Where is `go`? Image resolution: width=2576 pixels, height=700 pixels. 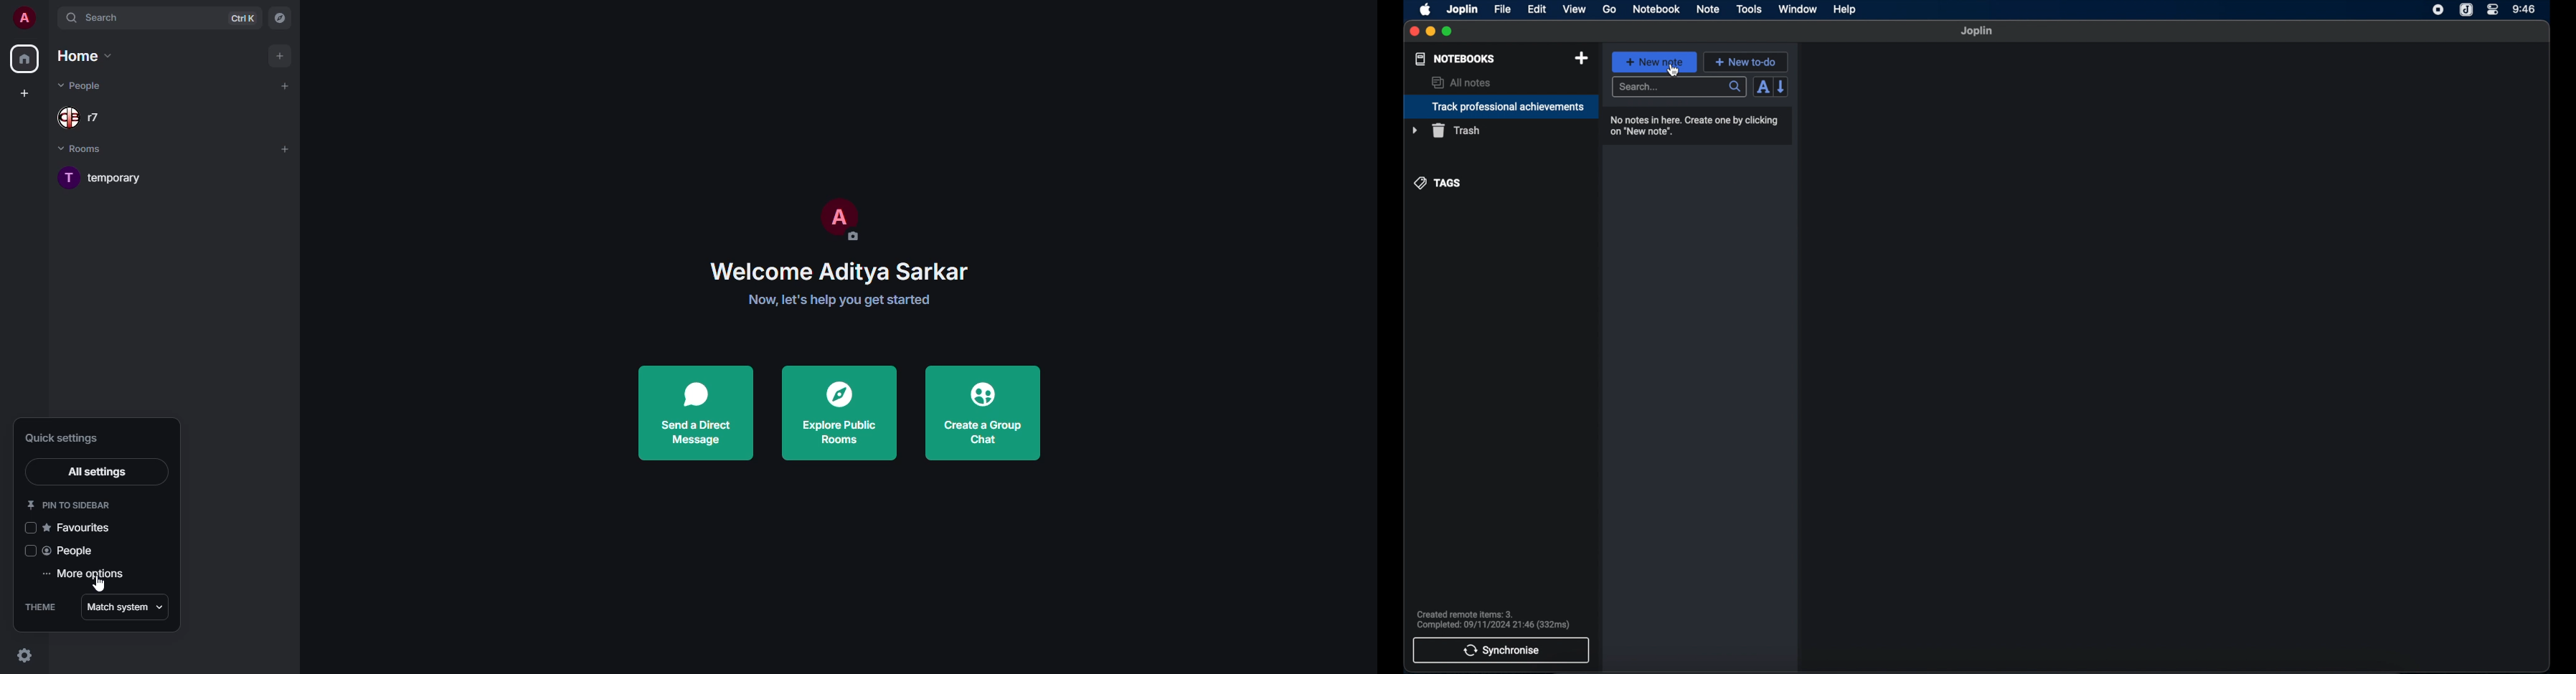 go is located at coordinates (1610, 9).